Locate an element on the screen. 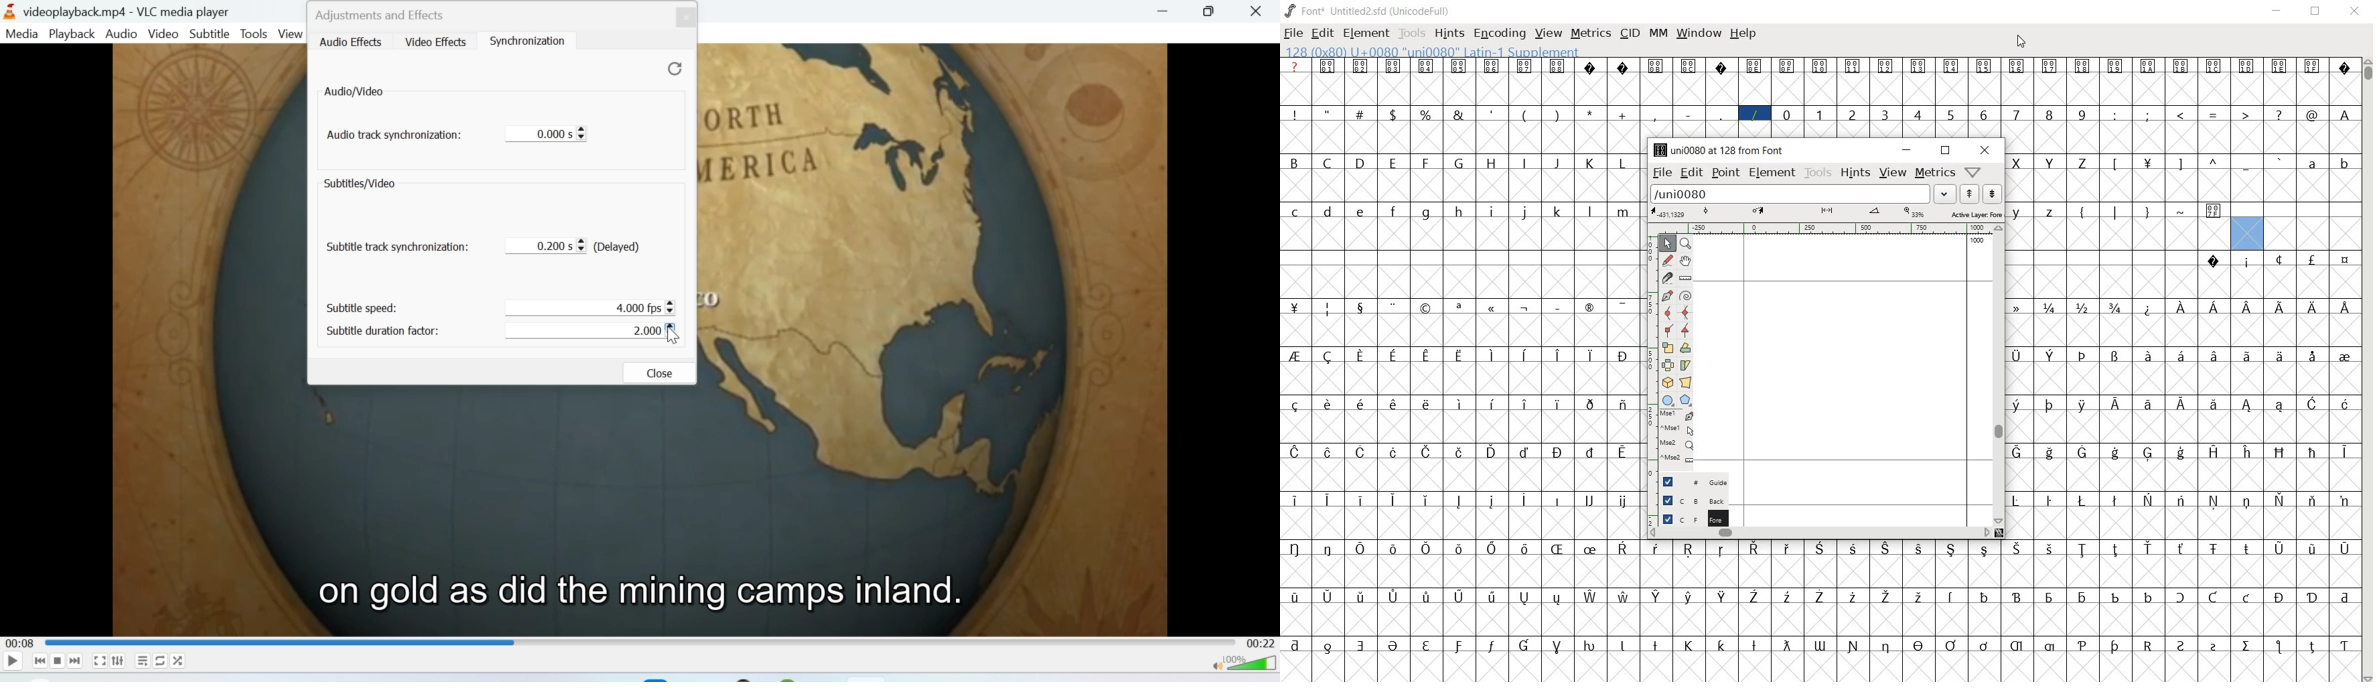  glyph is located at coordinates (1590, 67).